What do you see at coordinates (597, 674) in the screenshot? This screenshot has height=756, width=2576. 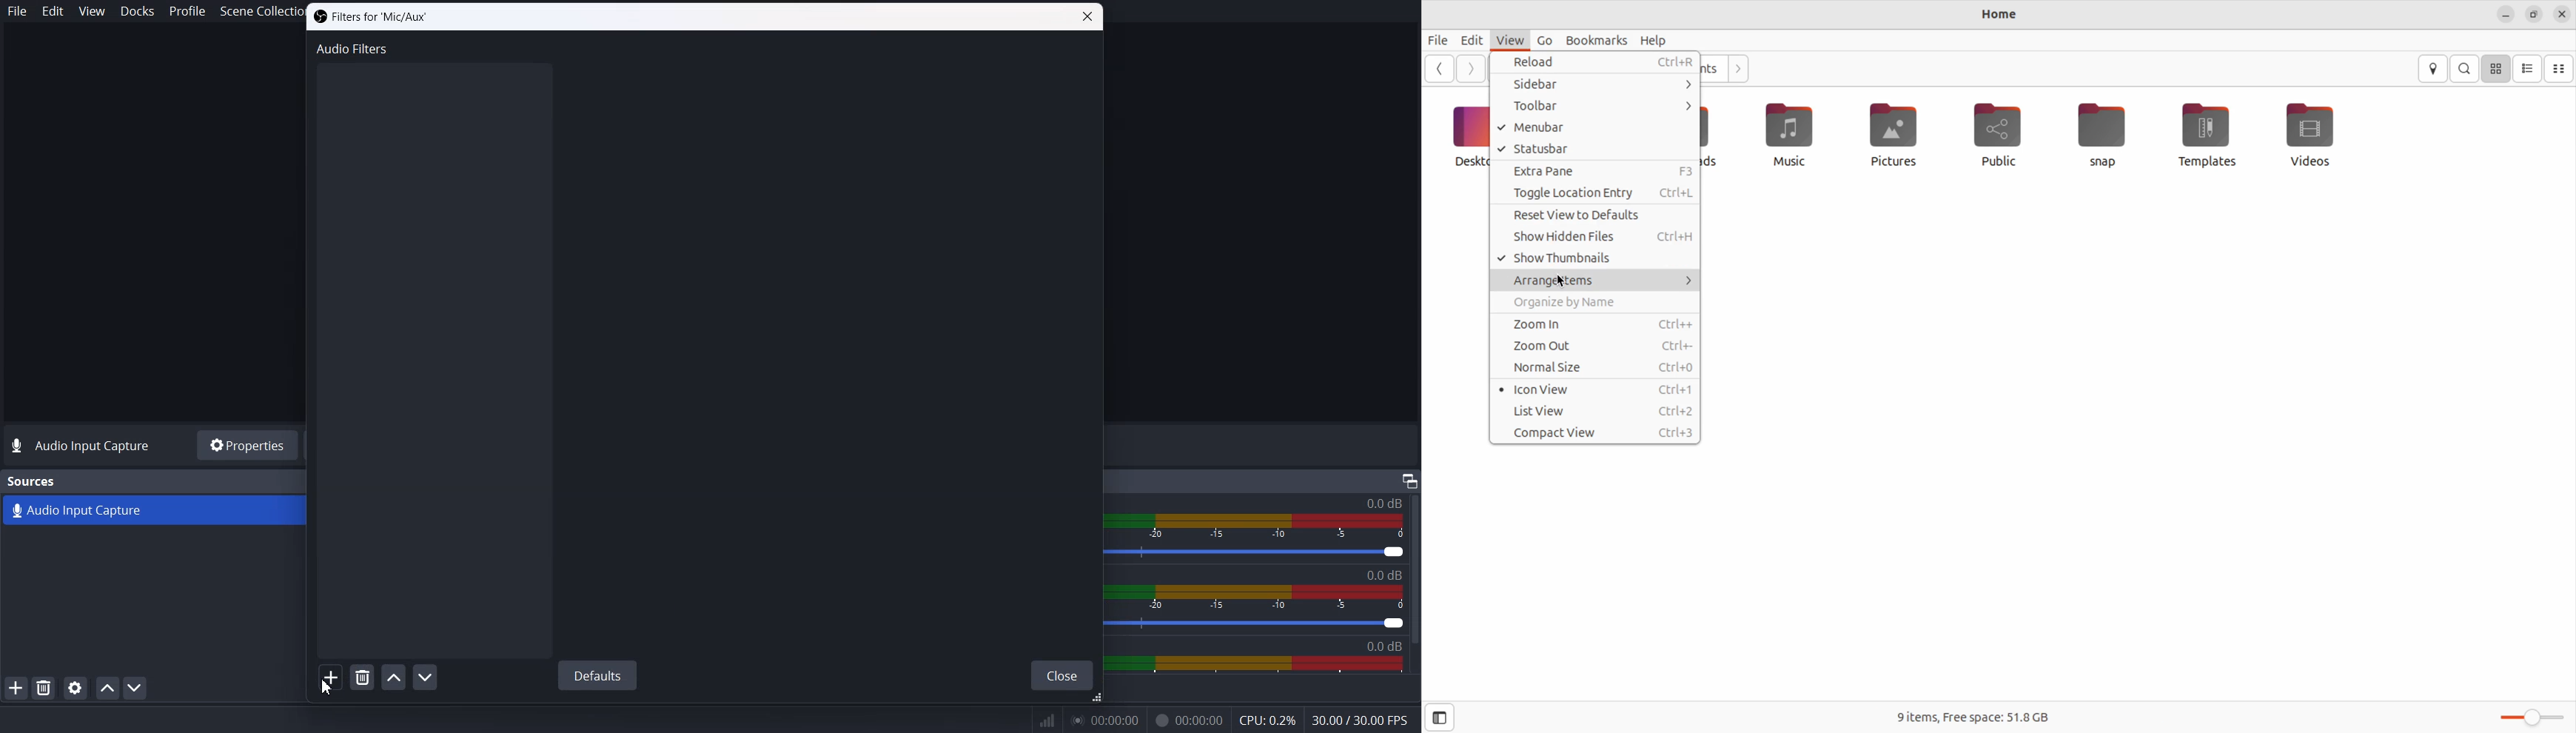 I see `Default` at bounding box center [597, 674].